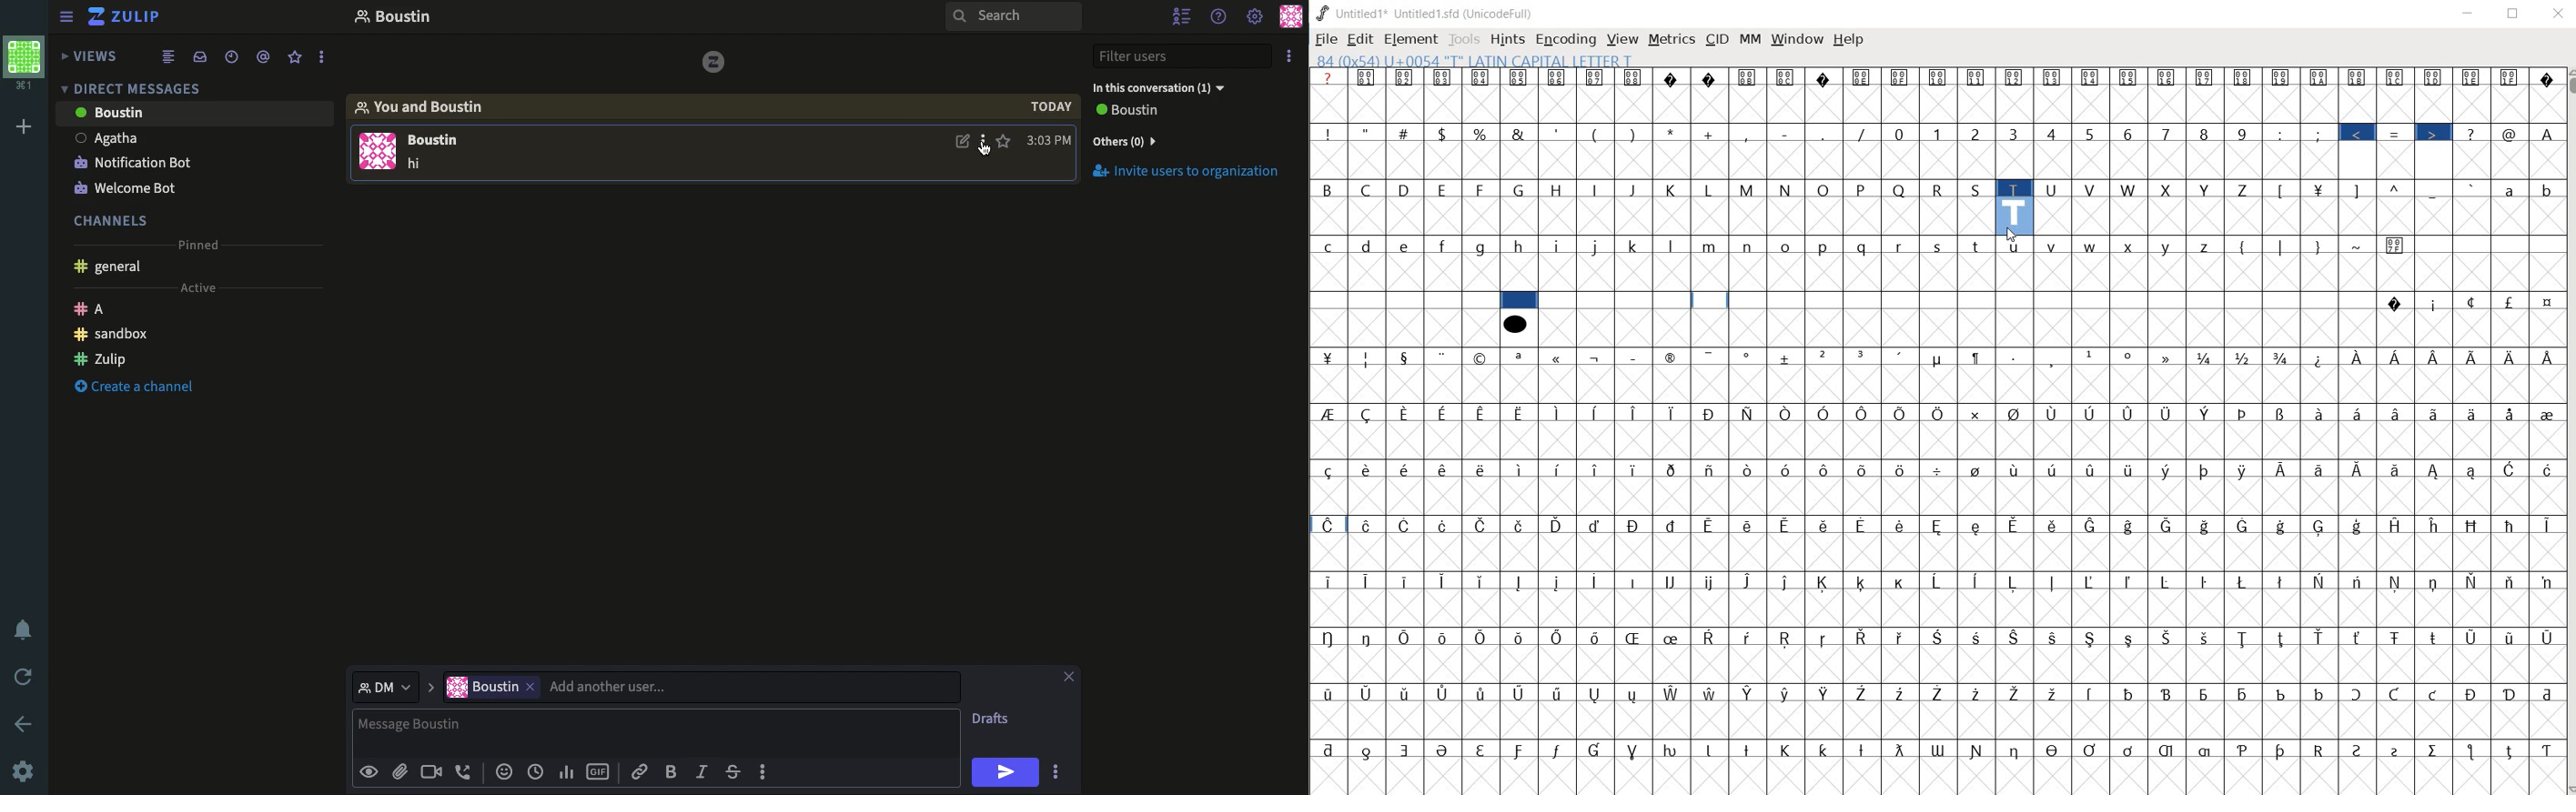 The image size is (2576, 812). Describe the element at coordinates (1750, 525) in the screenshot. I see `Symbol` at that location.